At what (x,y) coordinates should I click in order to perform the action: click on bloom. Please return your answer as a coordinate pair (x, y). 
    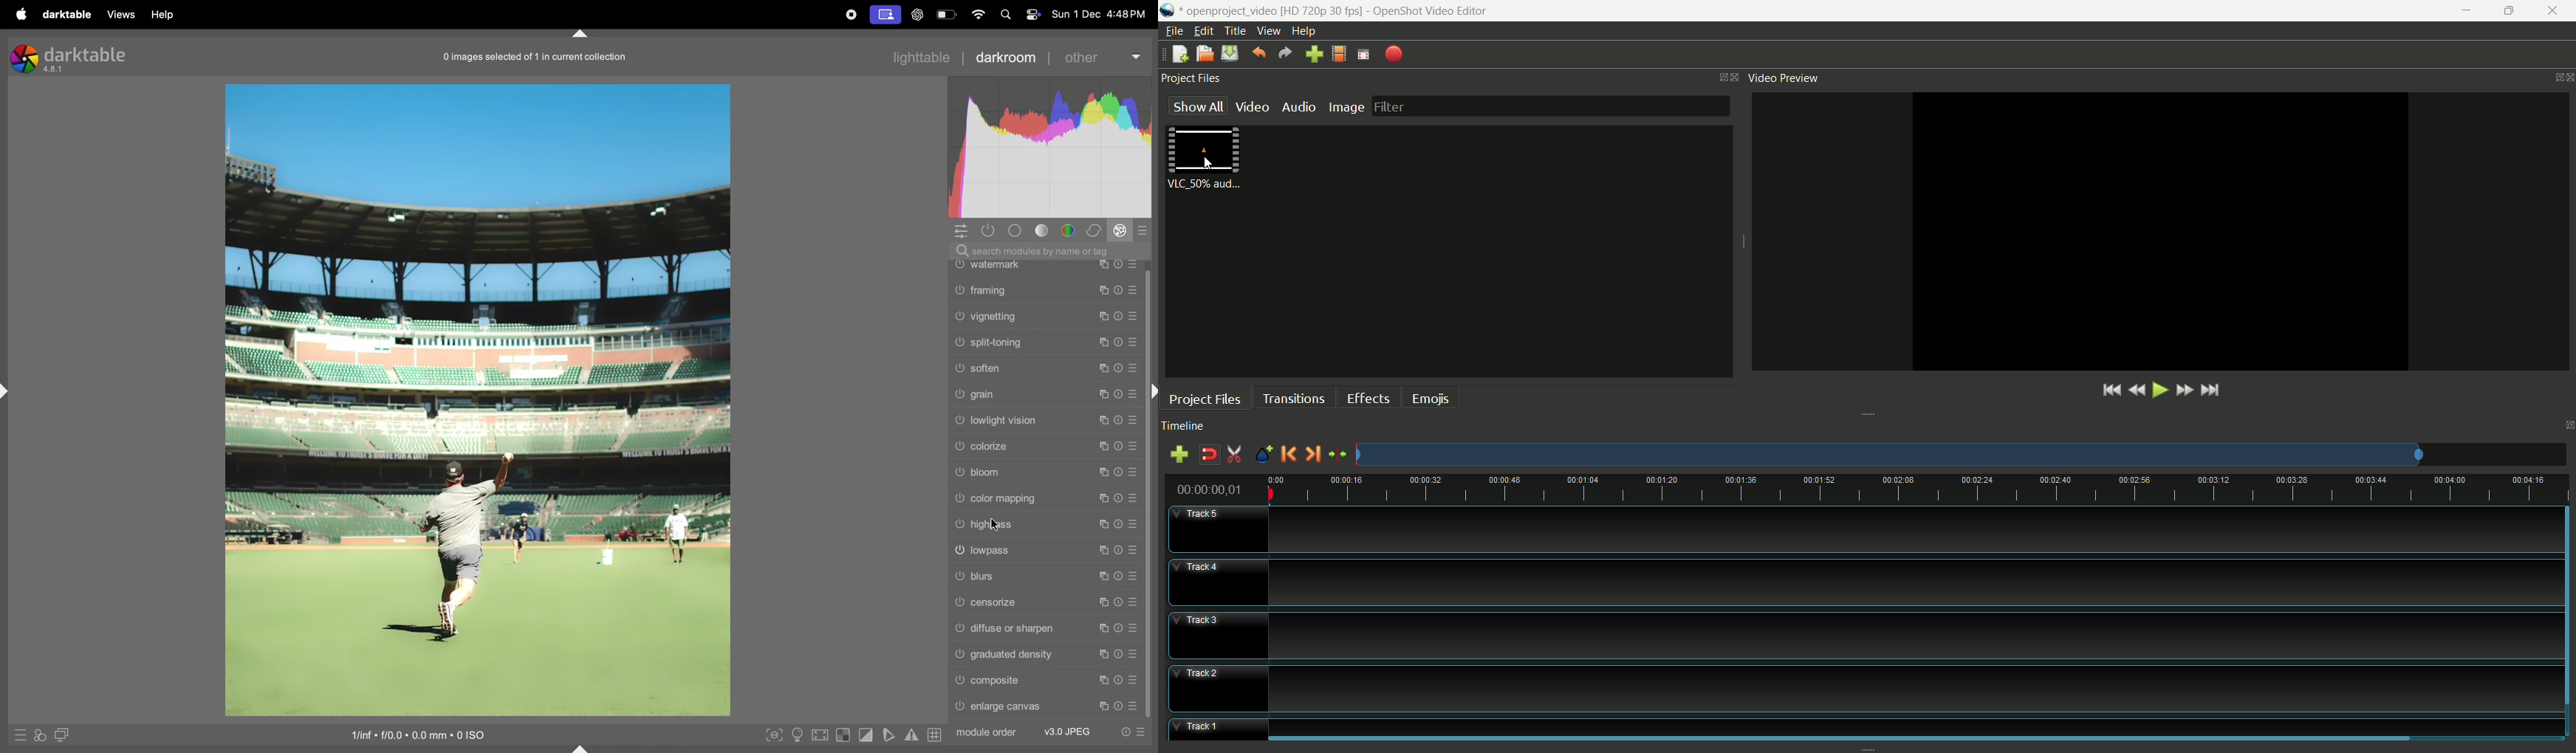
    Looking at the image, I should click on (1046, 473).